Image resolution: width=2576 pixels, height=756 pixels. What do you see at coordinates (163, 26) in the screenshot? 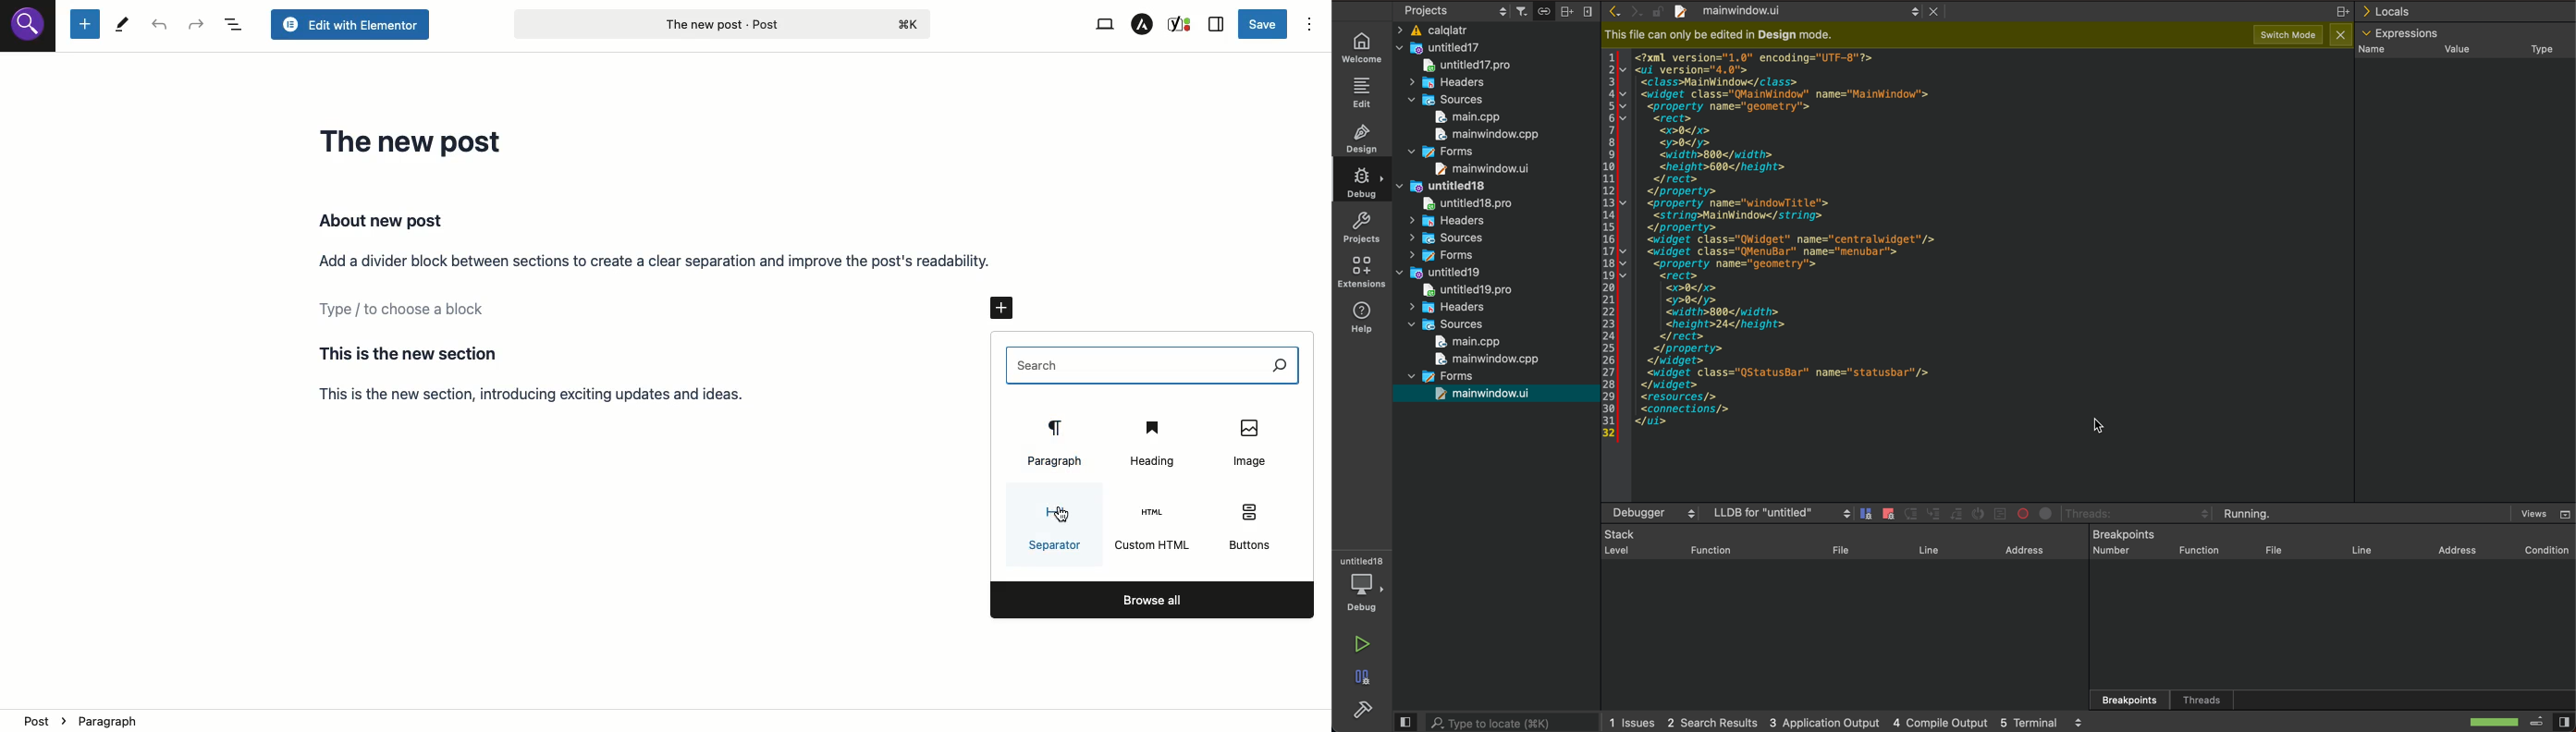
I see `Undo` at bounding box center [163, 26].